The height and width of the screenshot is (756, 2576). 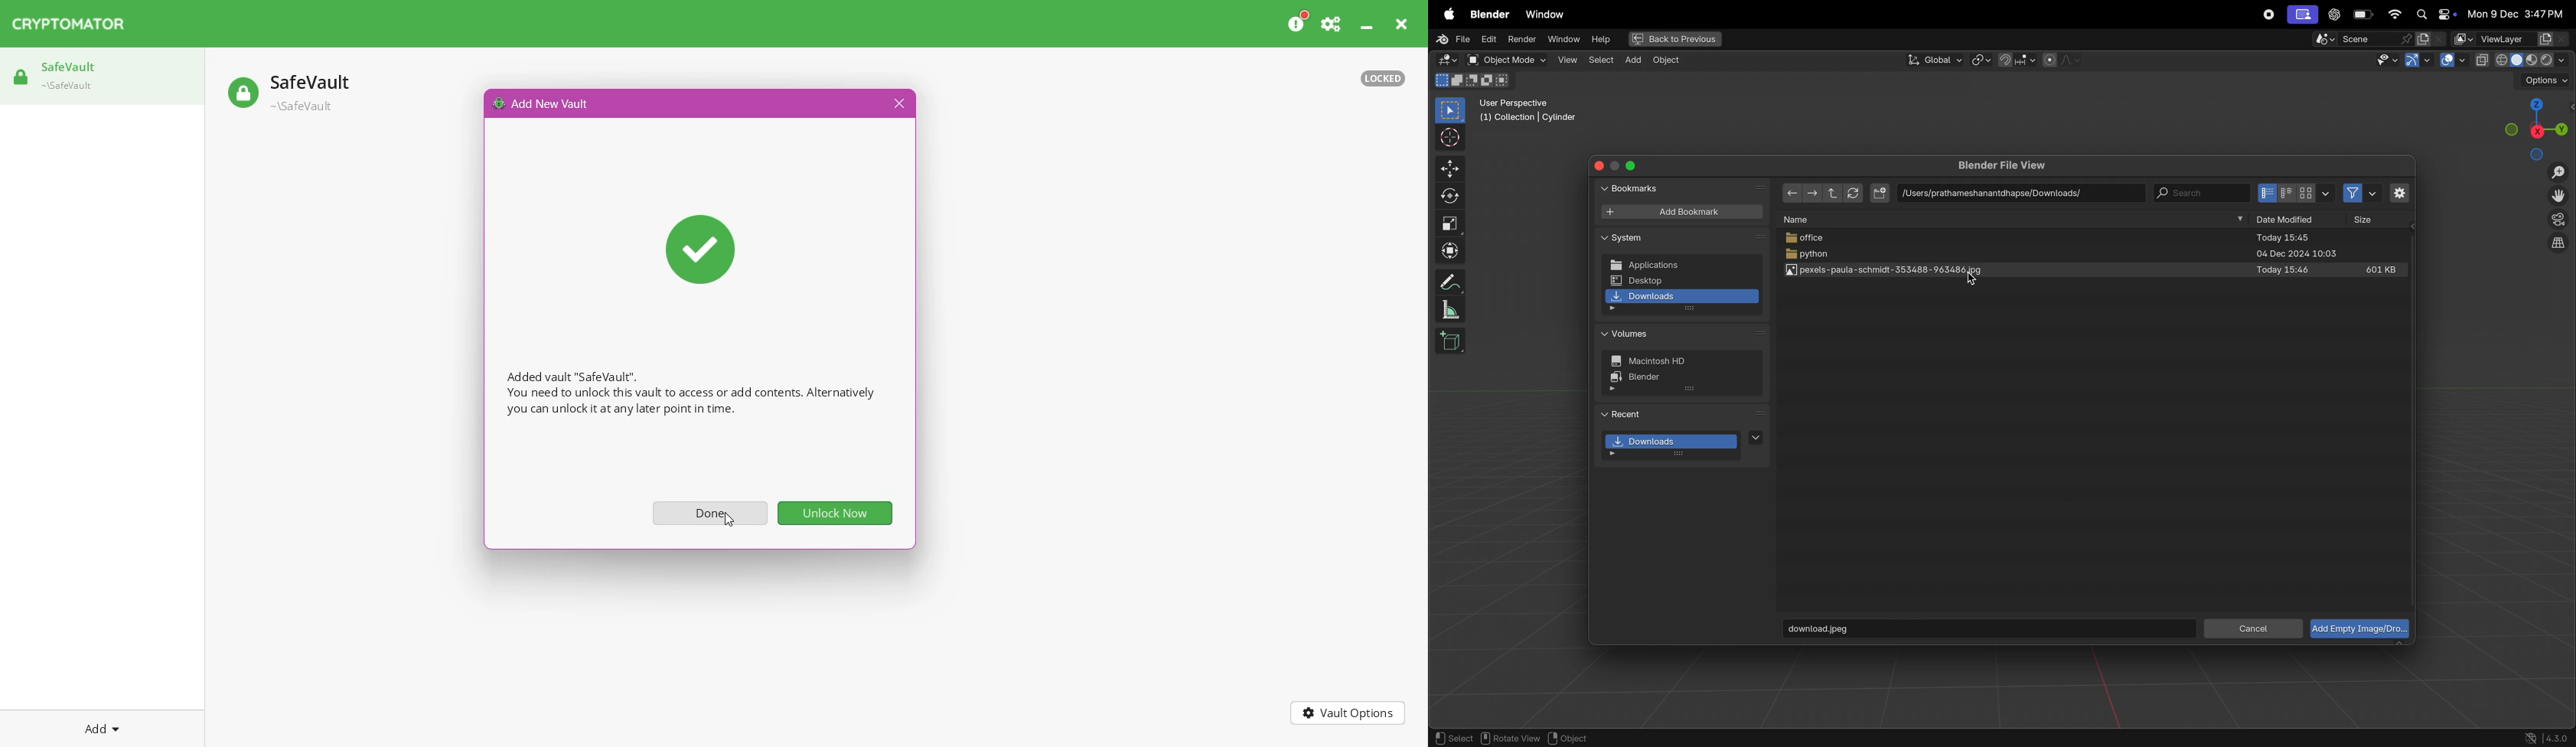 What do you see at coordinates (1446, 12) in the screenshot?
I see `Apple menu` at bounding box center [1446, 12].